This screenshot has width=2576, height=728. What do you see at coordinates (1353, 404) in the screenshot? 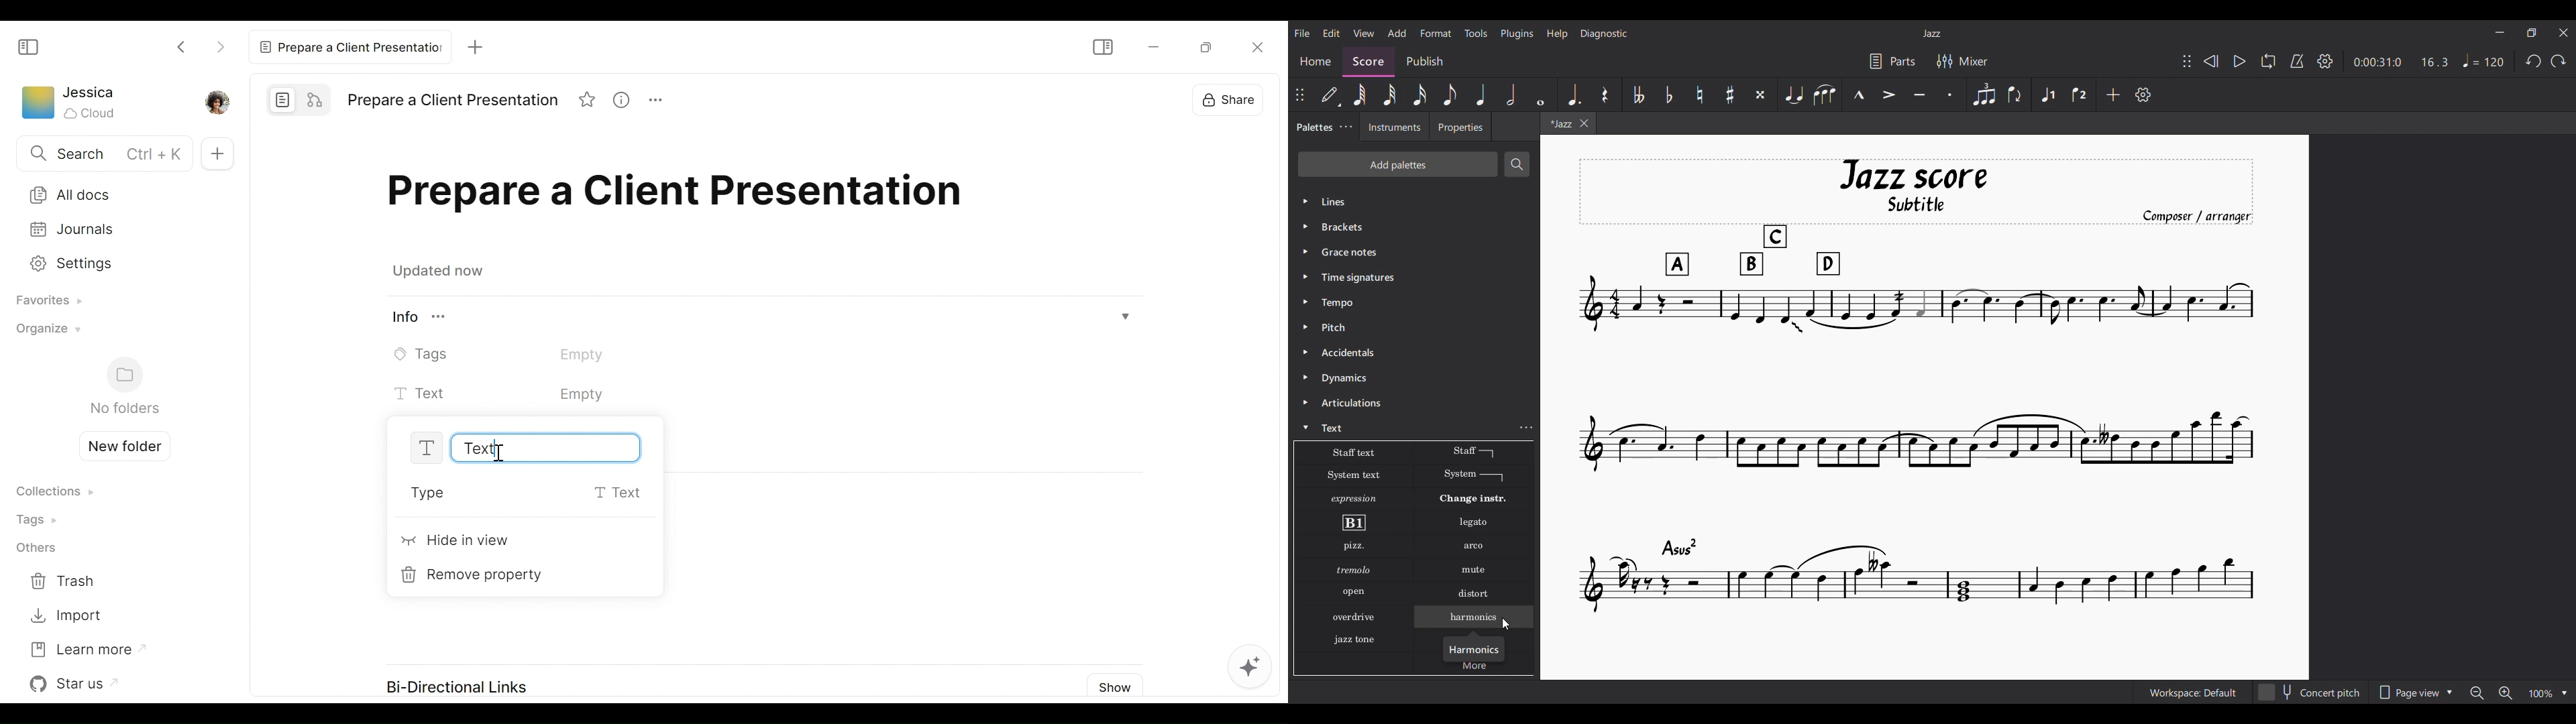
I see `Articulation` at bounding box center [1353, 404].